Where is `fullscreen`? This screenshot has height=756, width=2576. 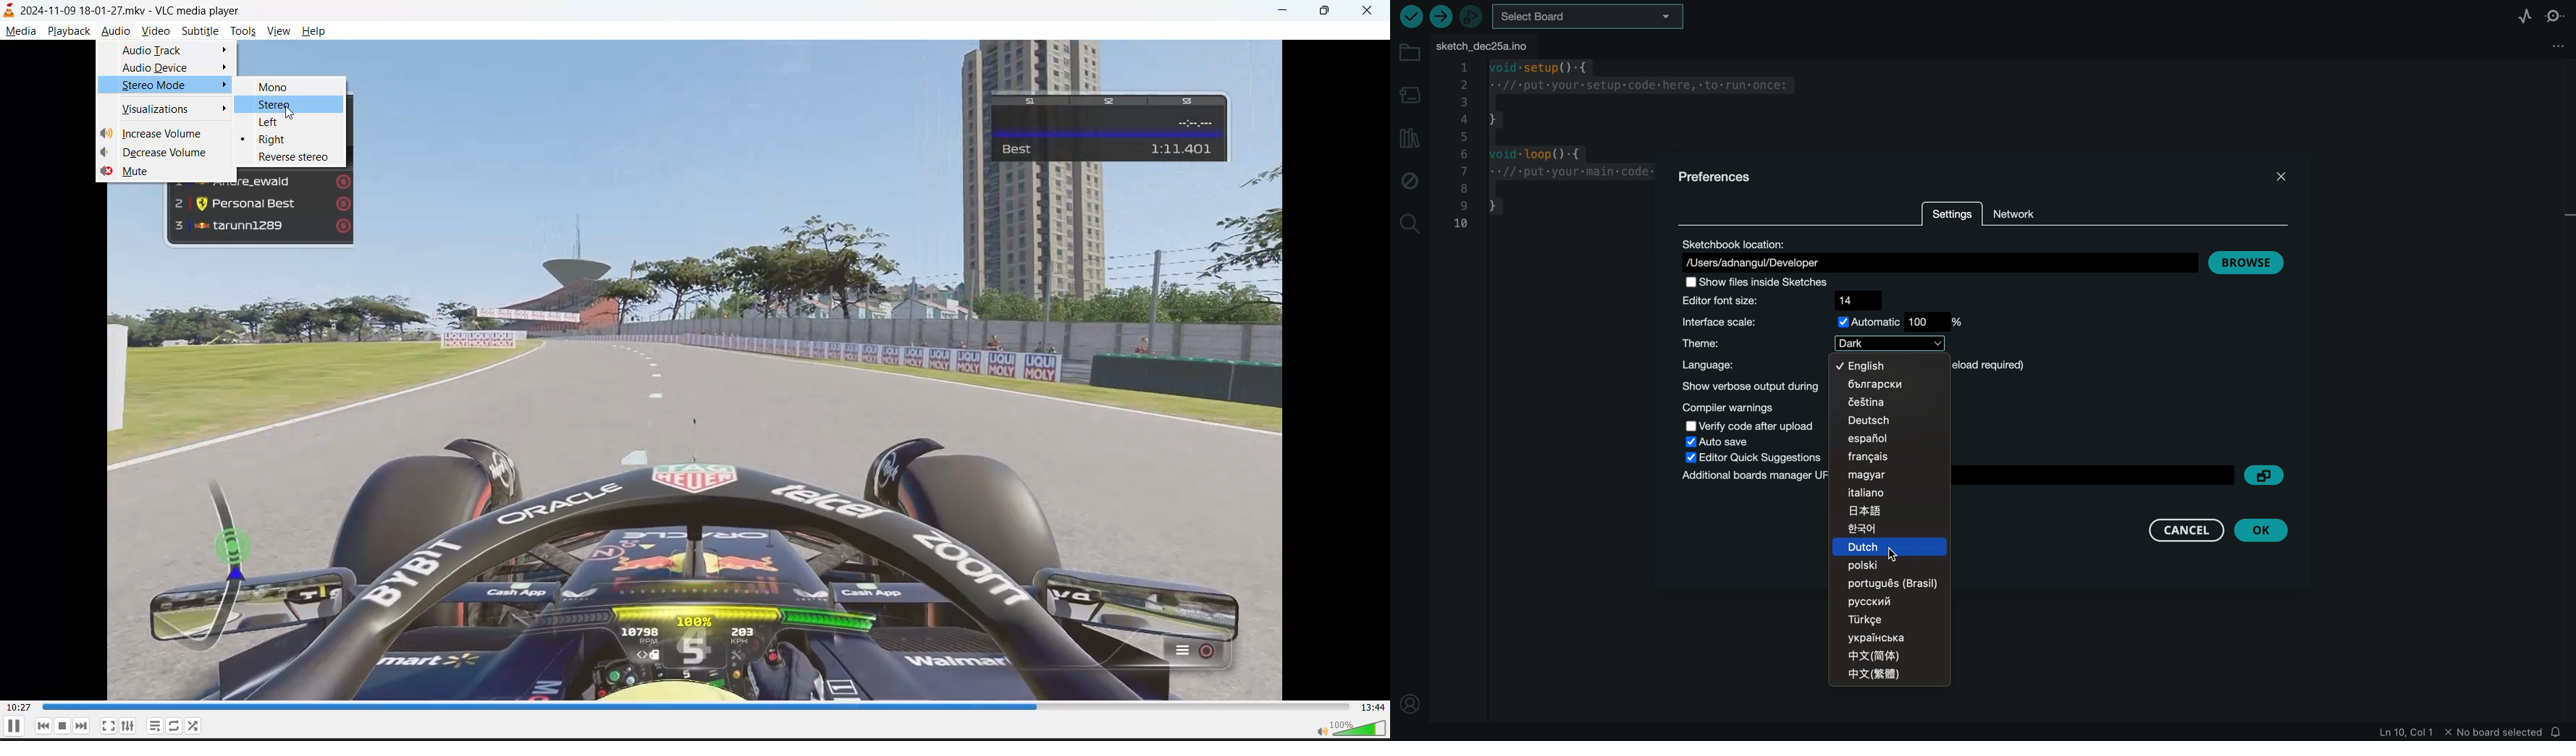 fullscreen is located at coordinates (106, 727).